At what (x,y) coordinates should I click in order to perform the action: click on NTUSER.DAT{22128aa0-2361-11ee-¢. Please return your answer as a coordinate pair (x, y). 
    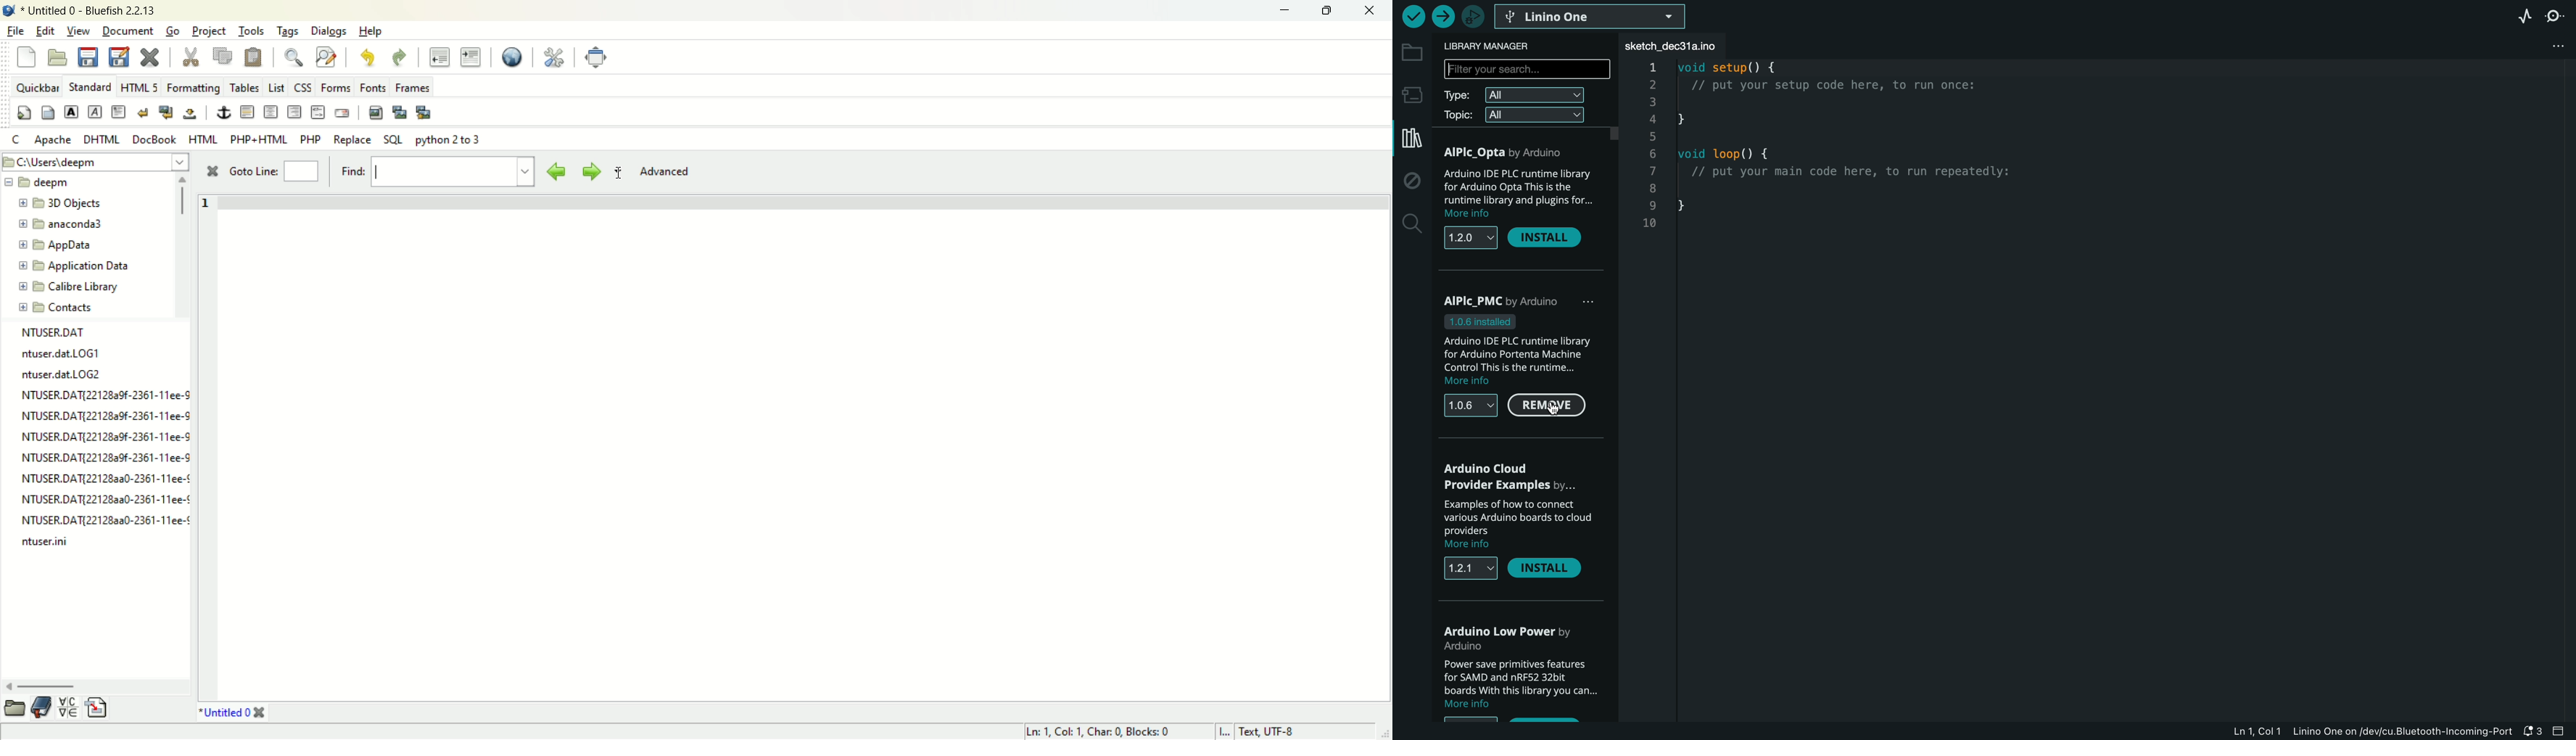
    Looking at the image, I should click on (104, 498).